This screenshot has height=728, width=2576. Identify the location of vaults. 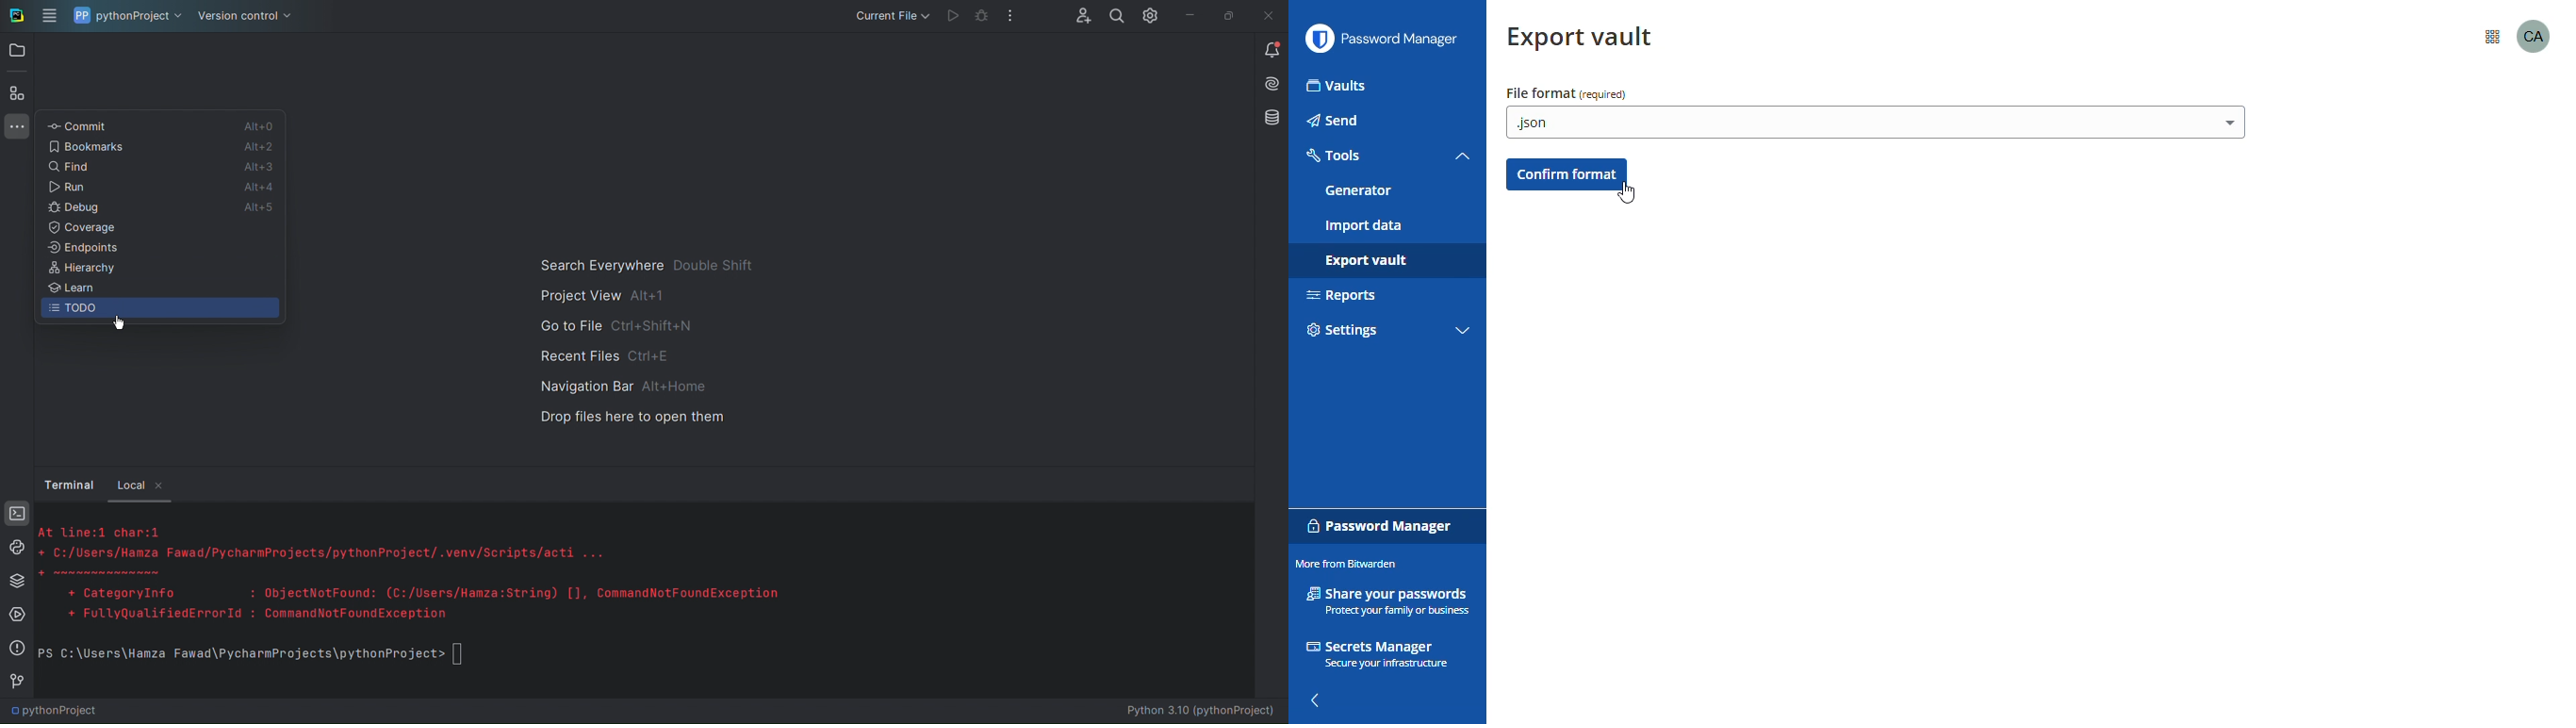
(1337, 86).